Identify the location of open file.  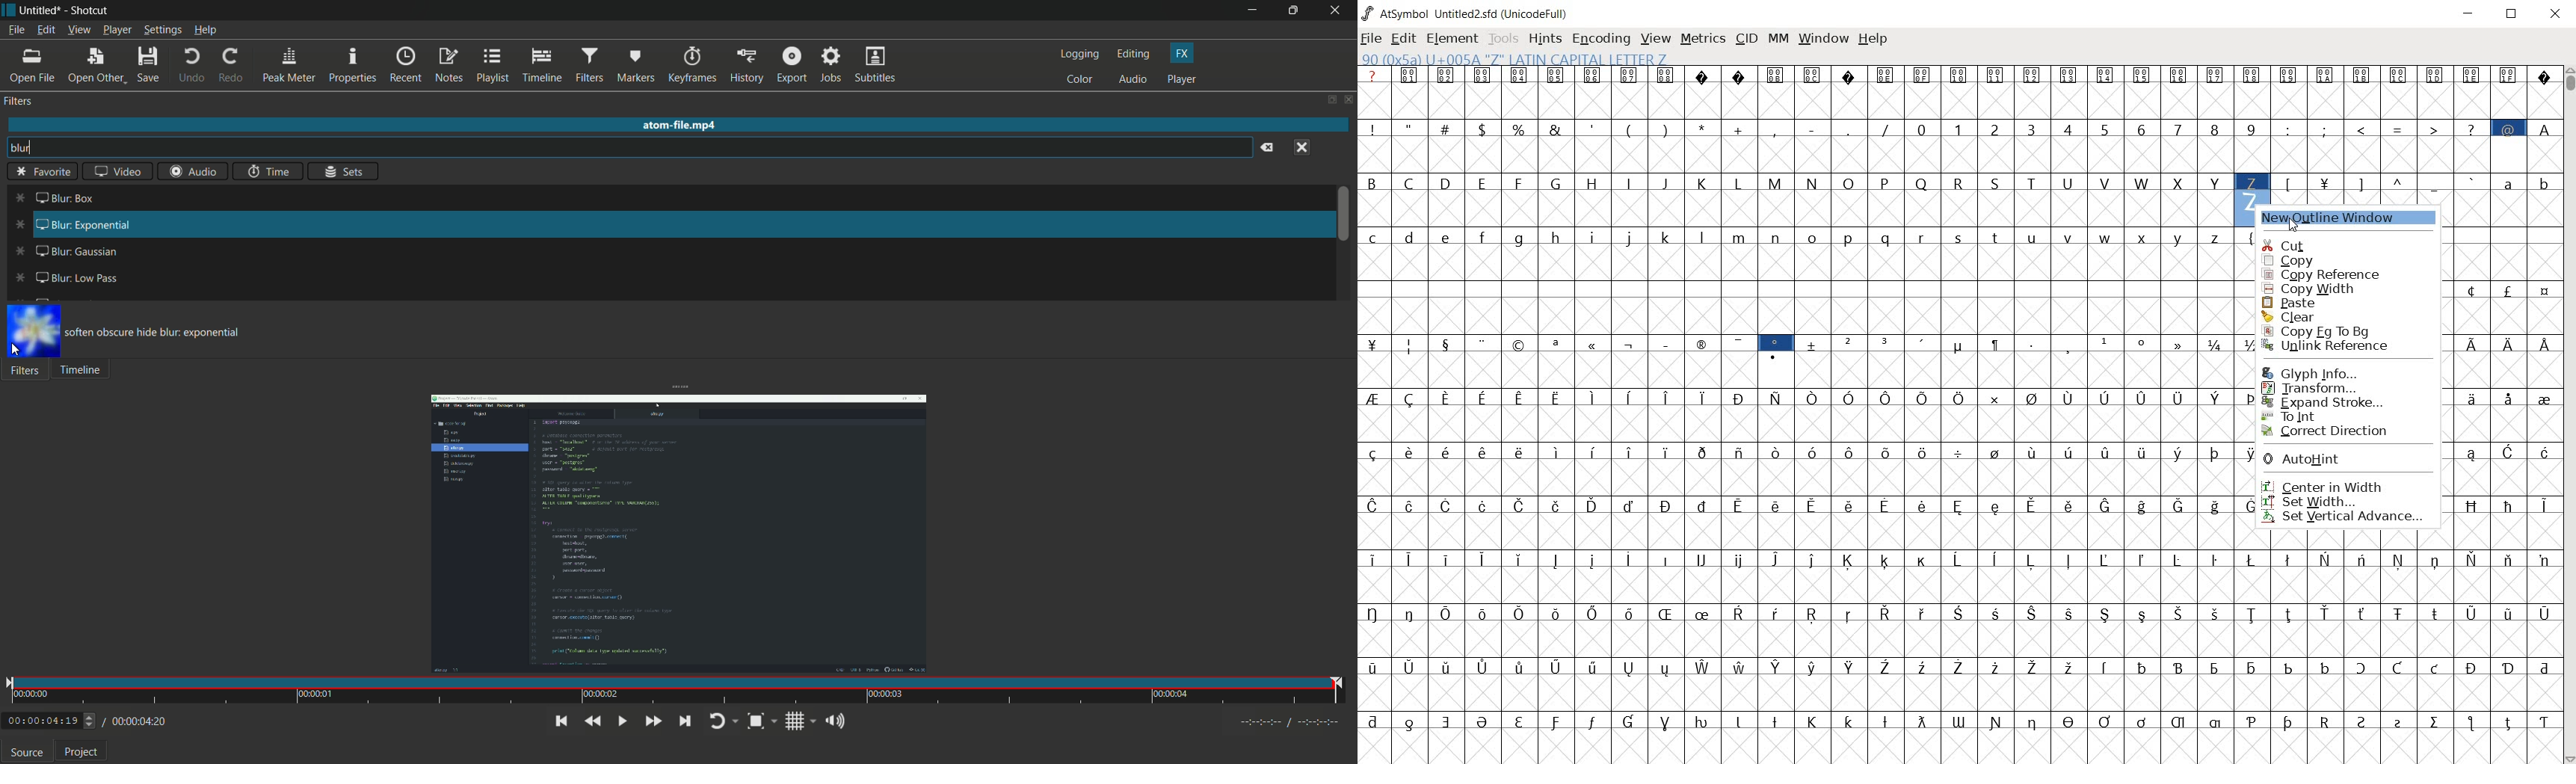
(33, 66).